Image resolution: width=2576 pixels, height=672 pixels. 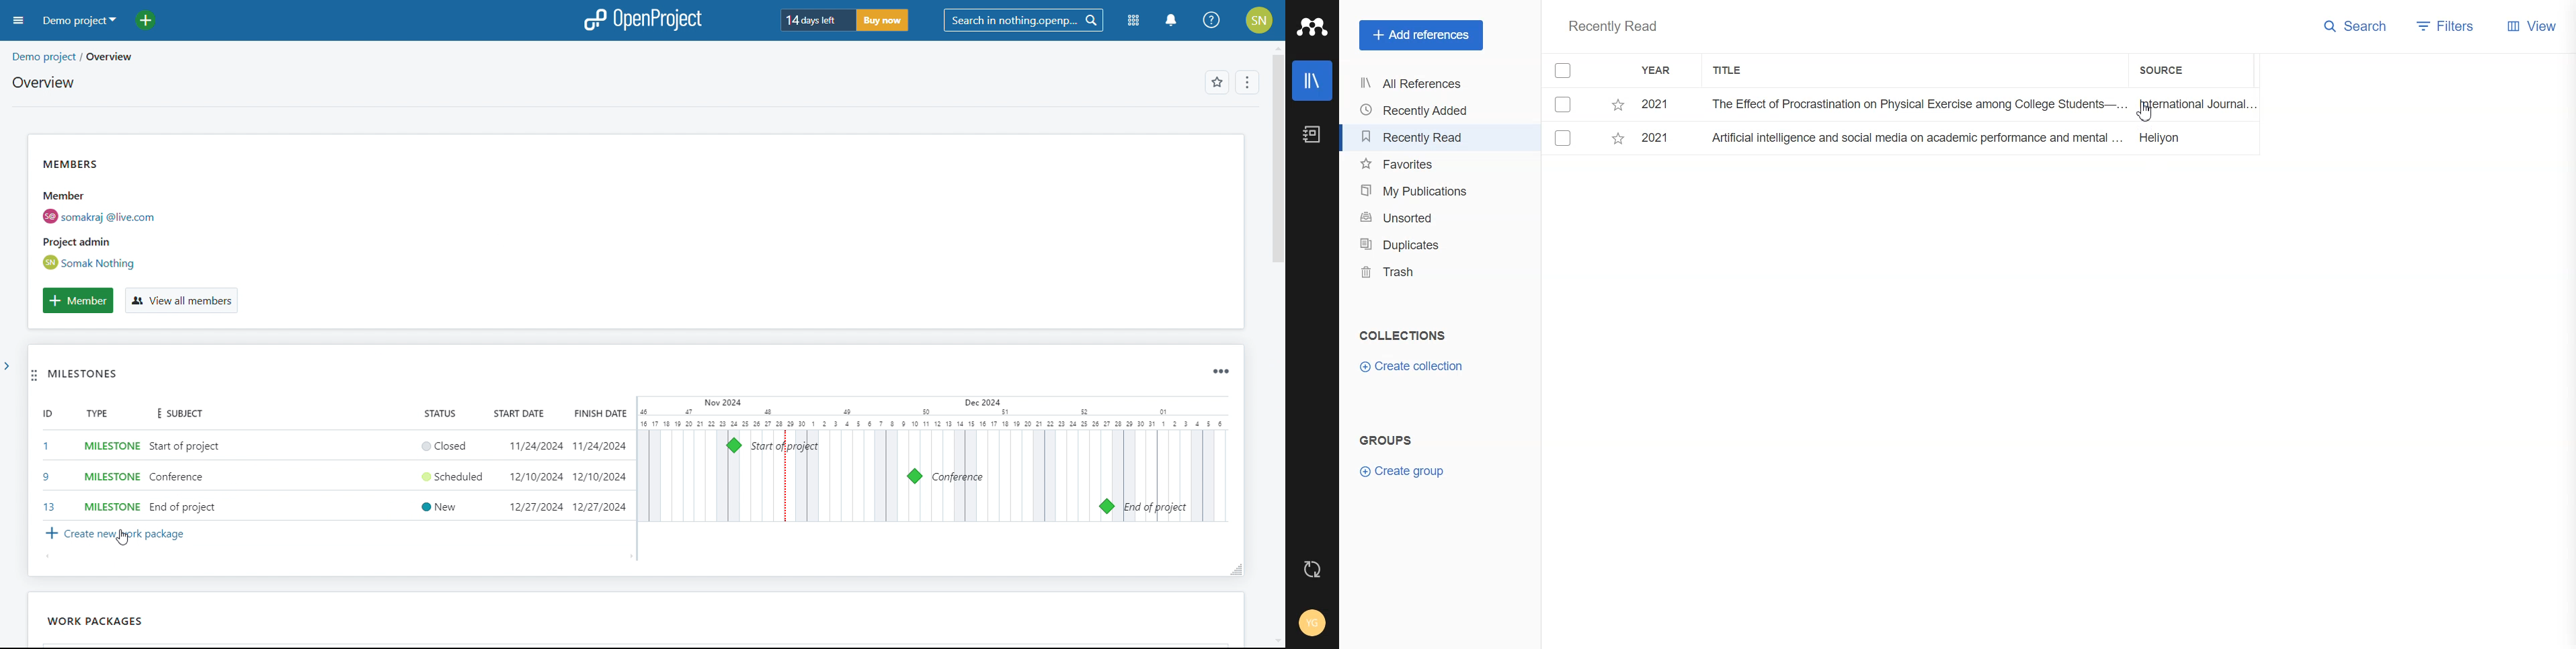 What do you see at coordinates (2356, 25) in the screenshot?
I see `Search` at bounding box center [2356, 25].